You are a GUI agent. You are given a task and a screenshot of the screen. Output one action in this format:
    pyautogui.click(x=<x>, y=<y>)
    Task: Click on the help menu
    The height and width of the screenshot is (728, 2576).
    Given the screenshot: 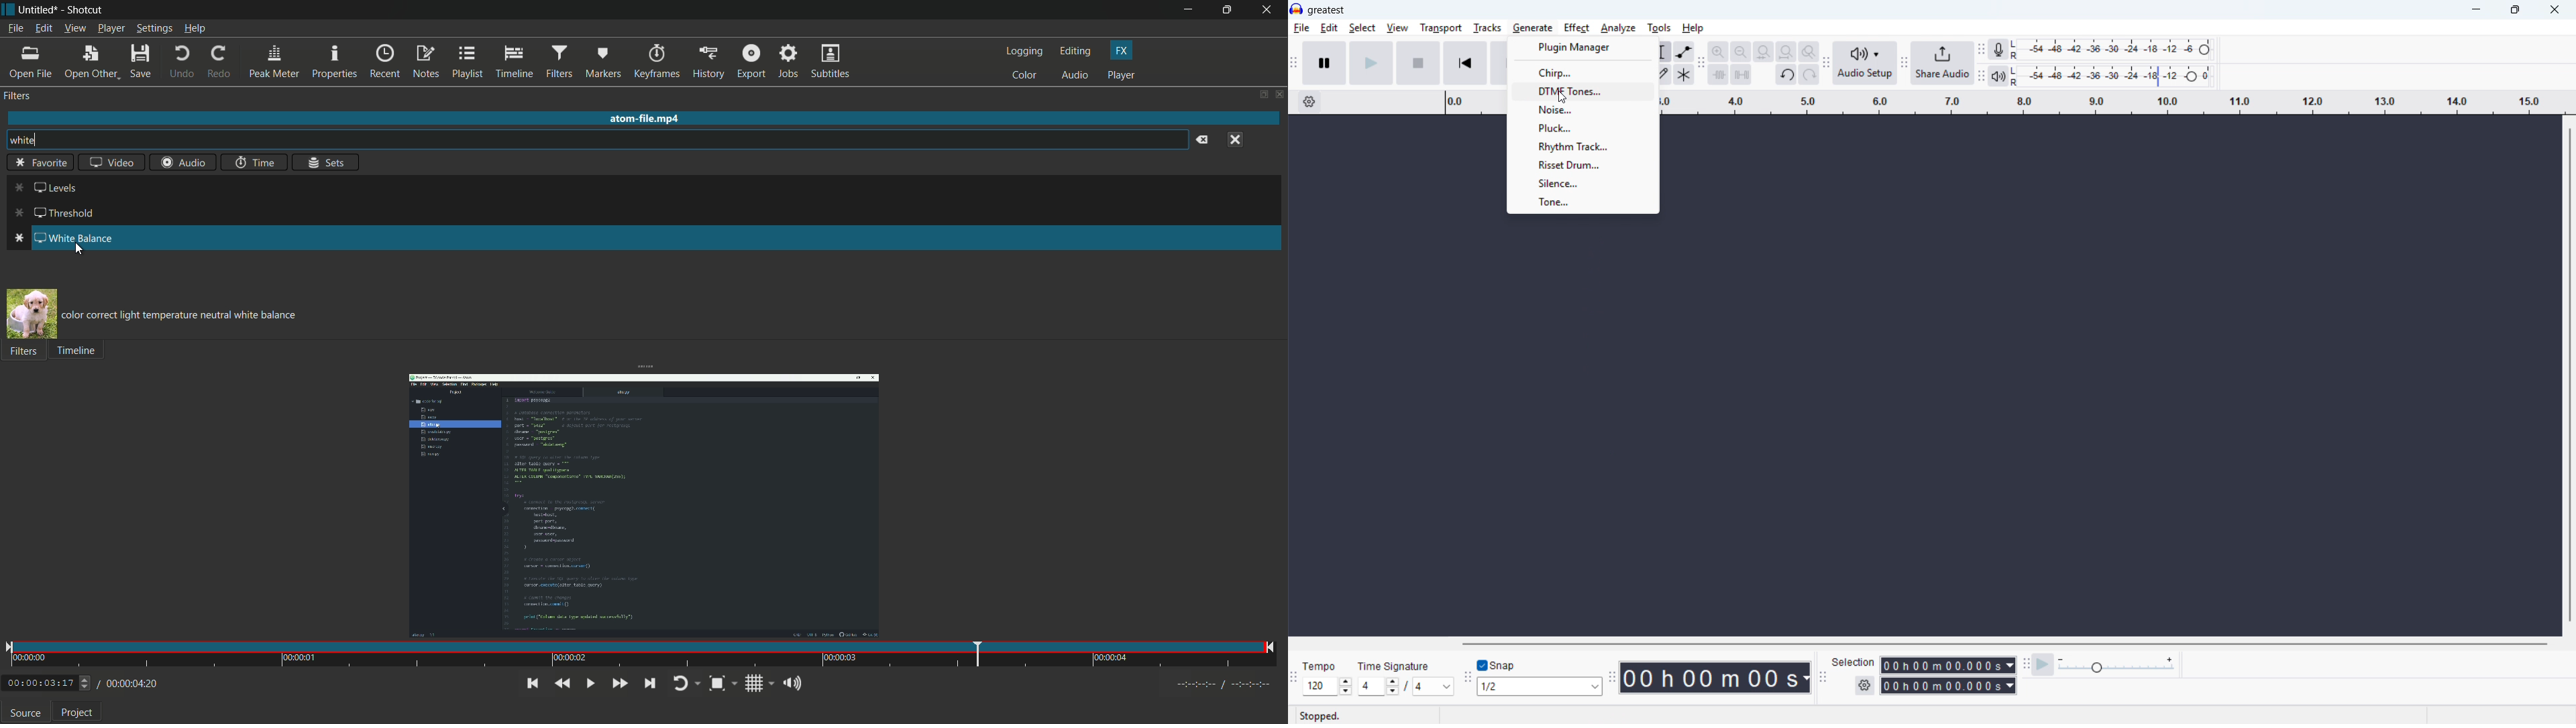 What is the action you would take?
    pyautogui.click(x=195, y=28)
    